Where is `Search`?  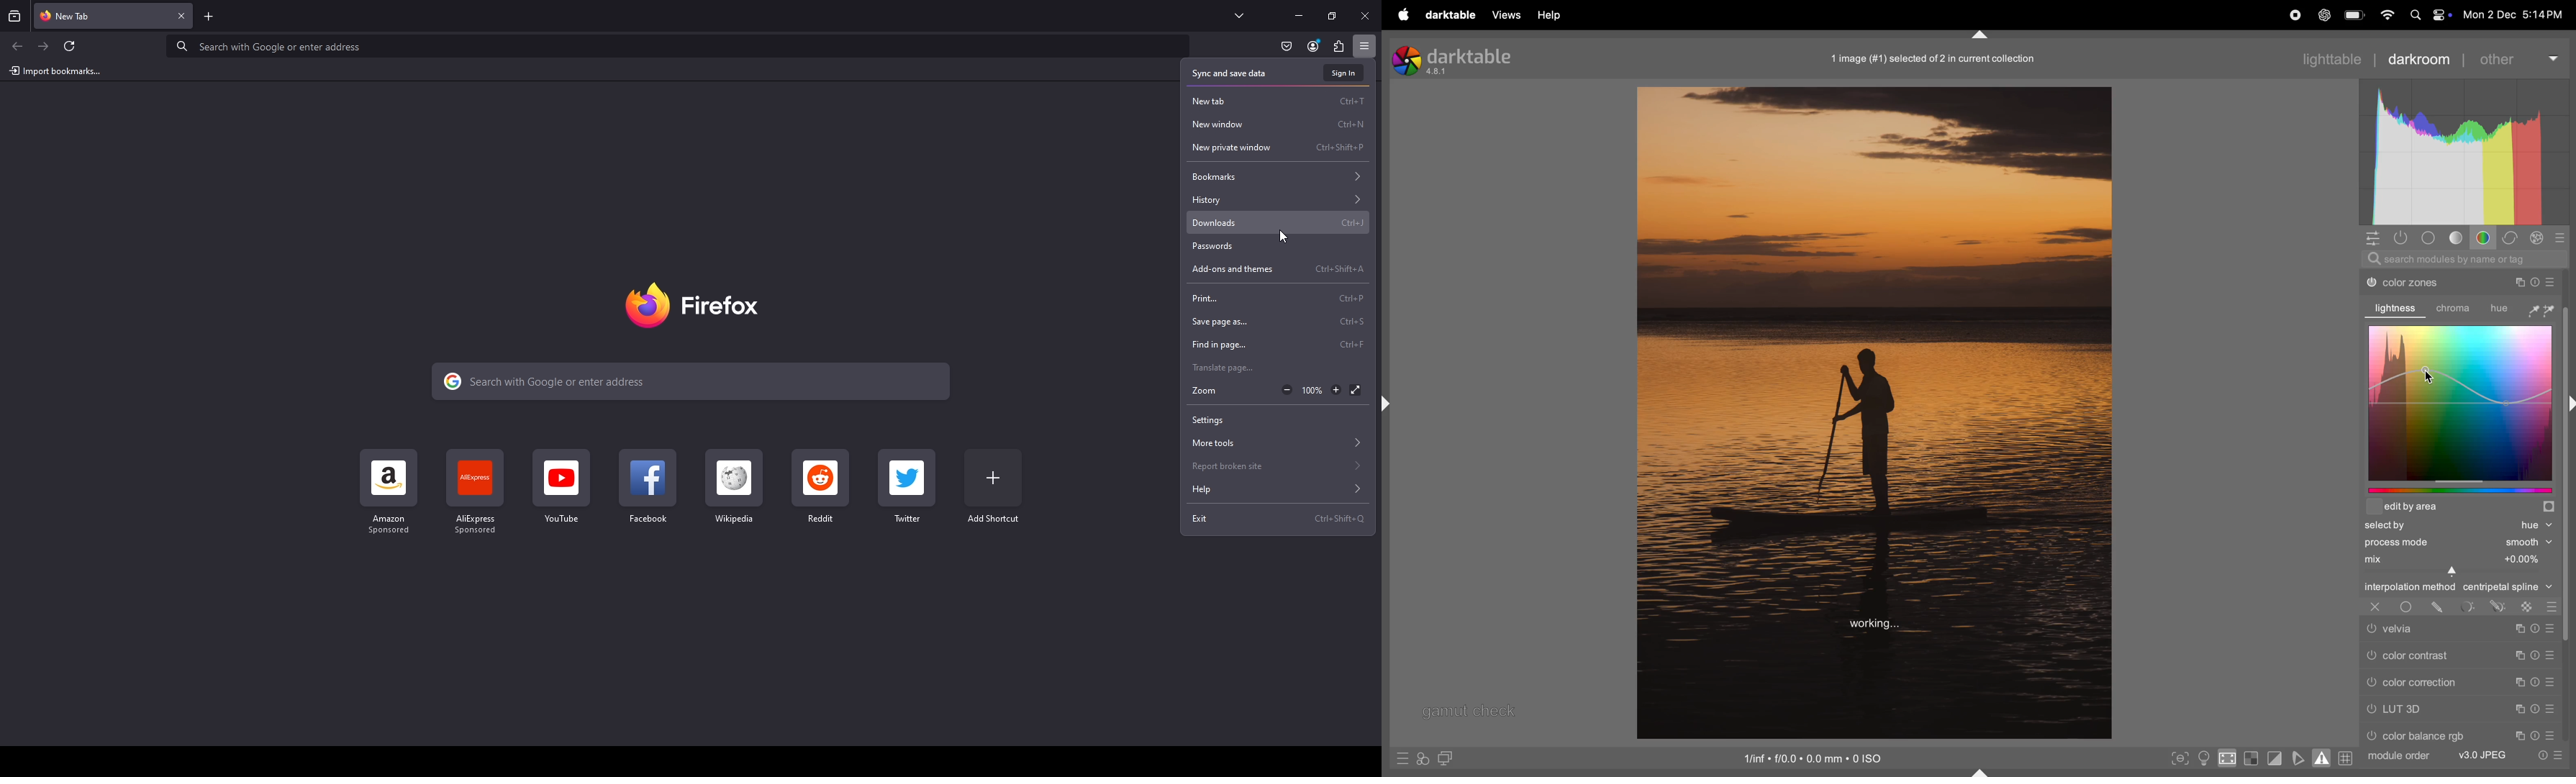 Search is located at coordinates (2416, 15).